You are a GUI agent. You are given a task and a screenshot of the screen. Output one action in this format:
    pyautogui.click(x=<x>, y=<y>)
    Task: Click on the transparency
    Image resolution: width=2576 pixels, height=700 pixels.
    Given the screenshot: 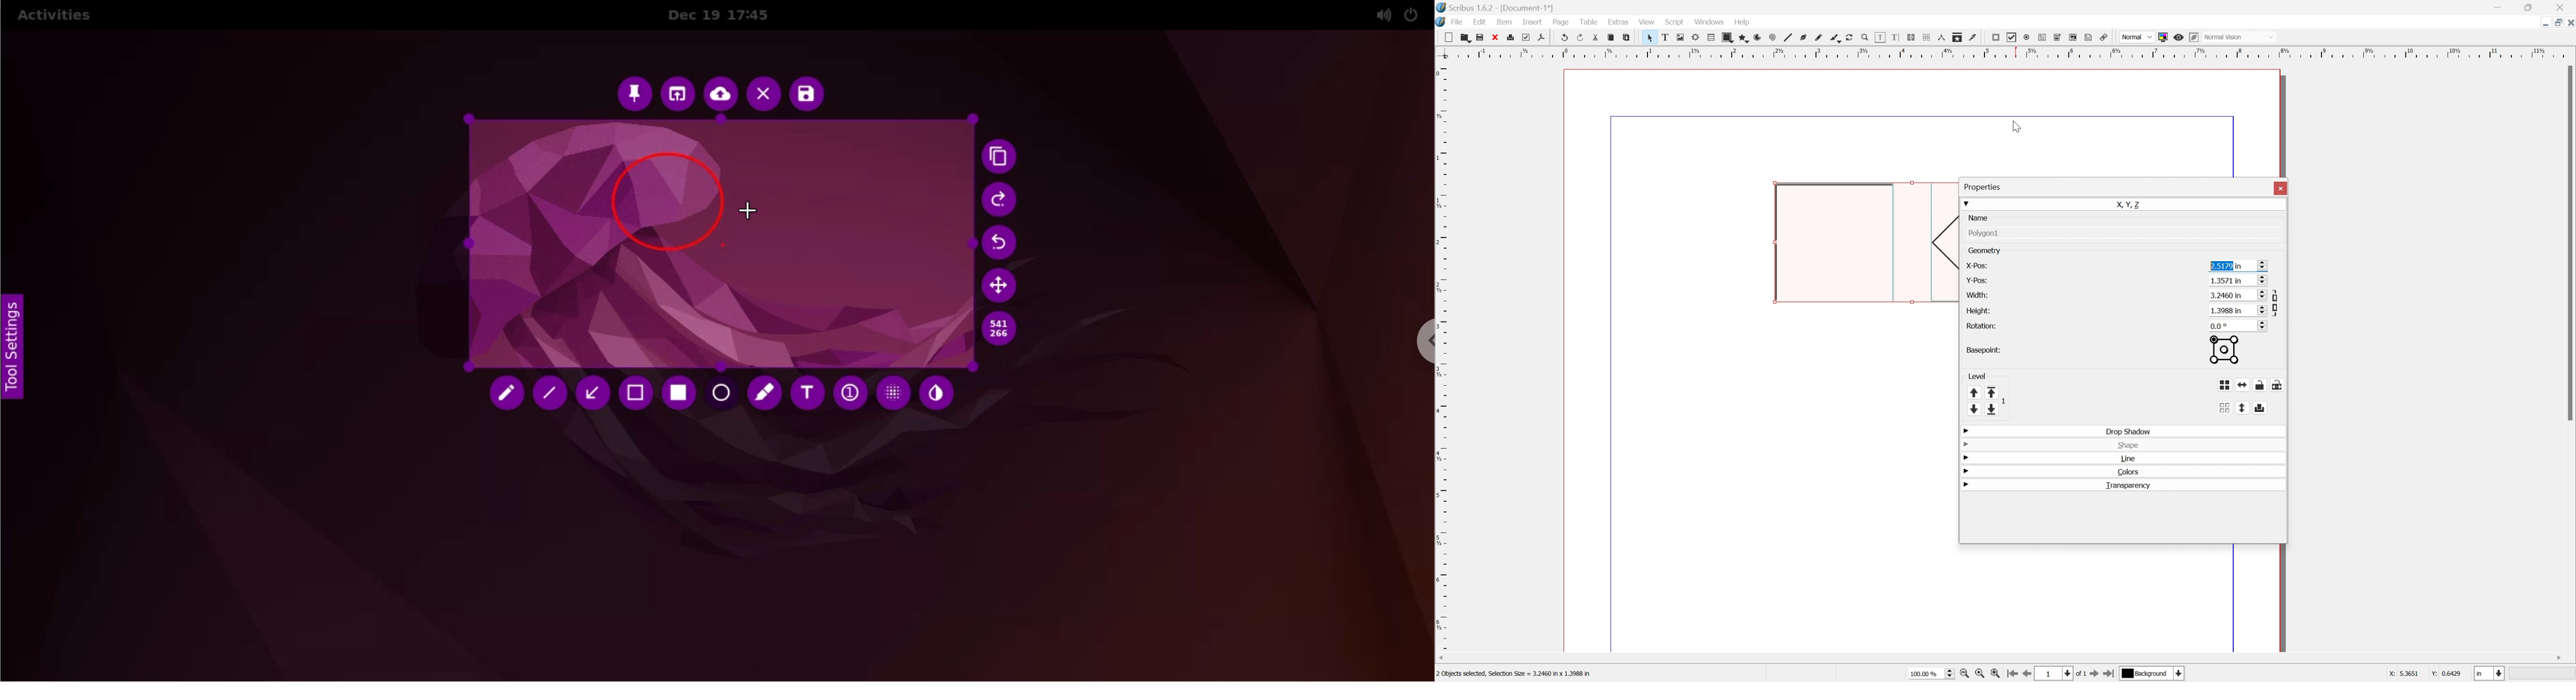 What is the action you would take?
    pyautogui.click(x=2129, y=486)
    